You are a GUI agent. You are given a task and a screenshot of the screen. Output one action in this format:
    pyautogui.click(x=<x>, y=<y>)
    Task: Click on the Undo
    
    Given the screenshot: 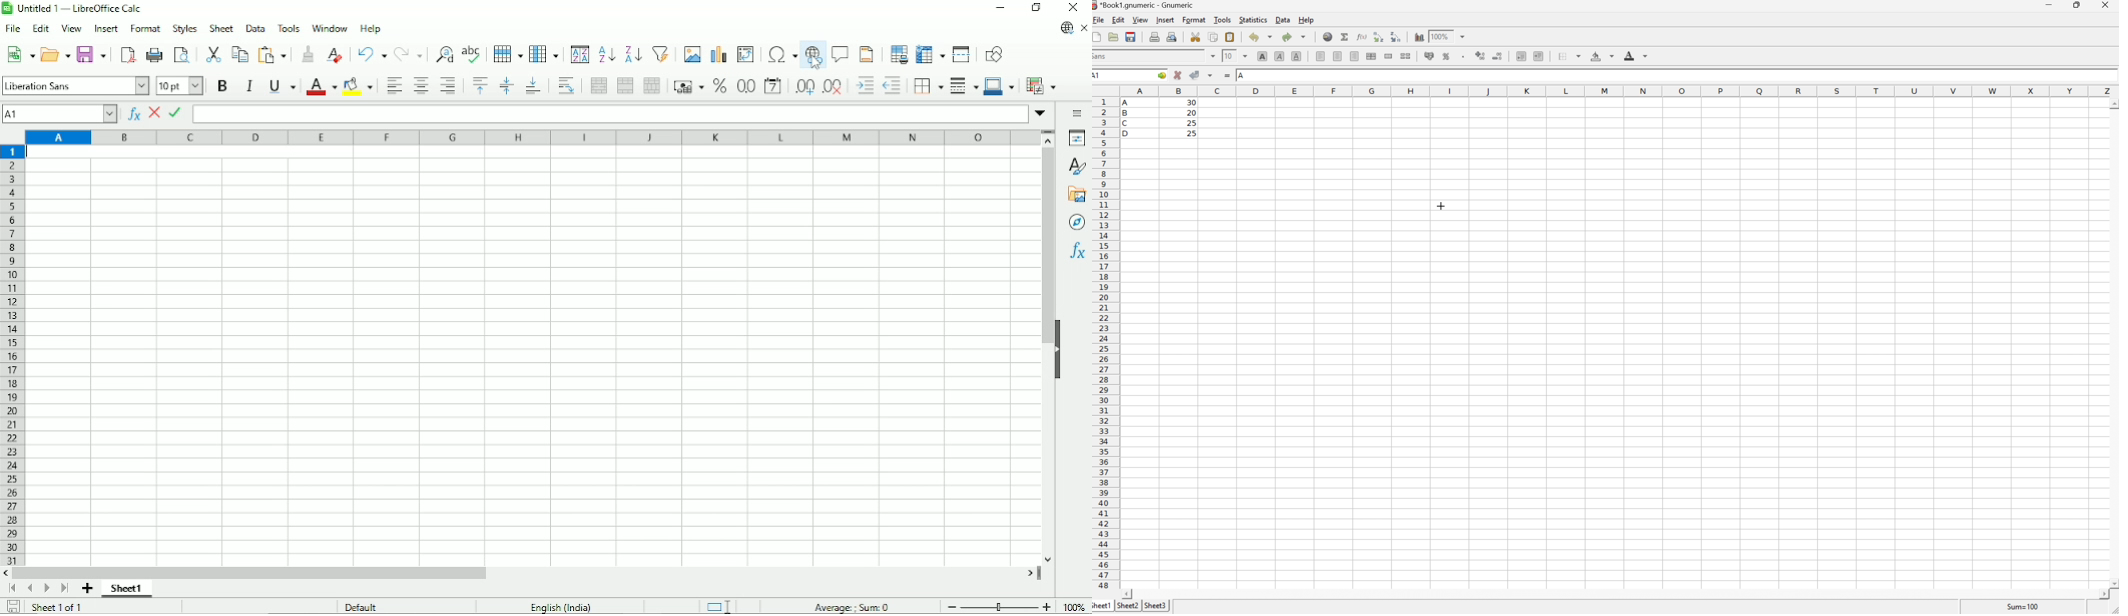 What is the action you would take?
    pyautogui.click(x=1260, y=37)
    